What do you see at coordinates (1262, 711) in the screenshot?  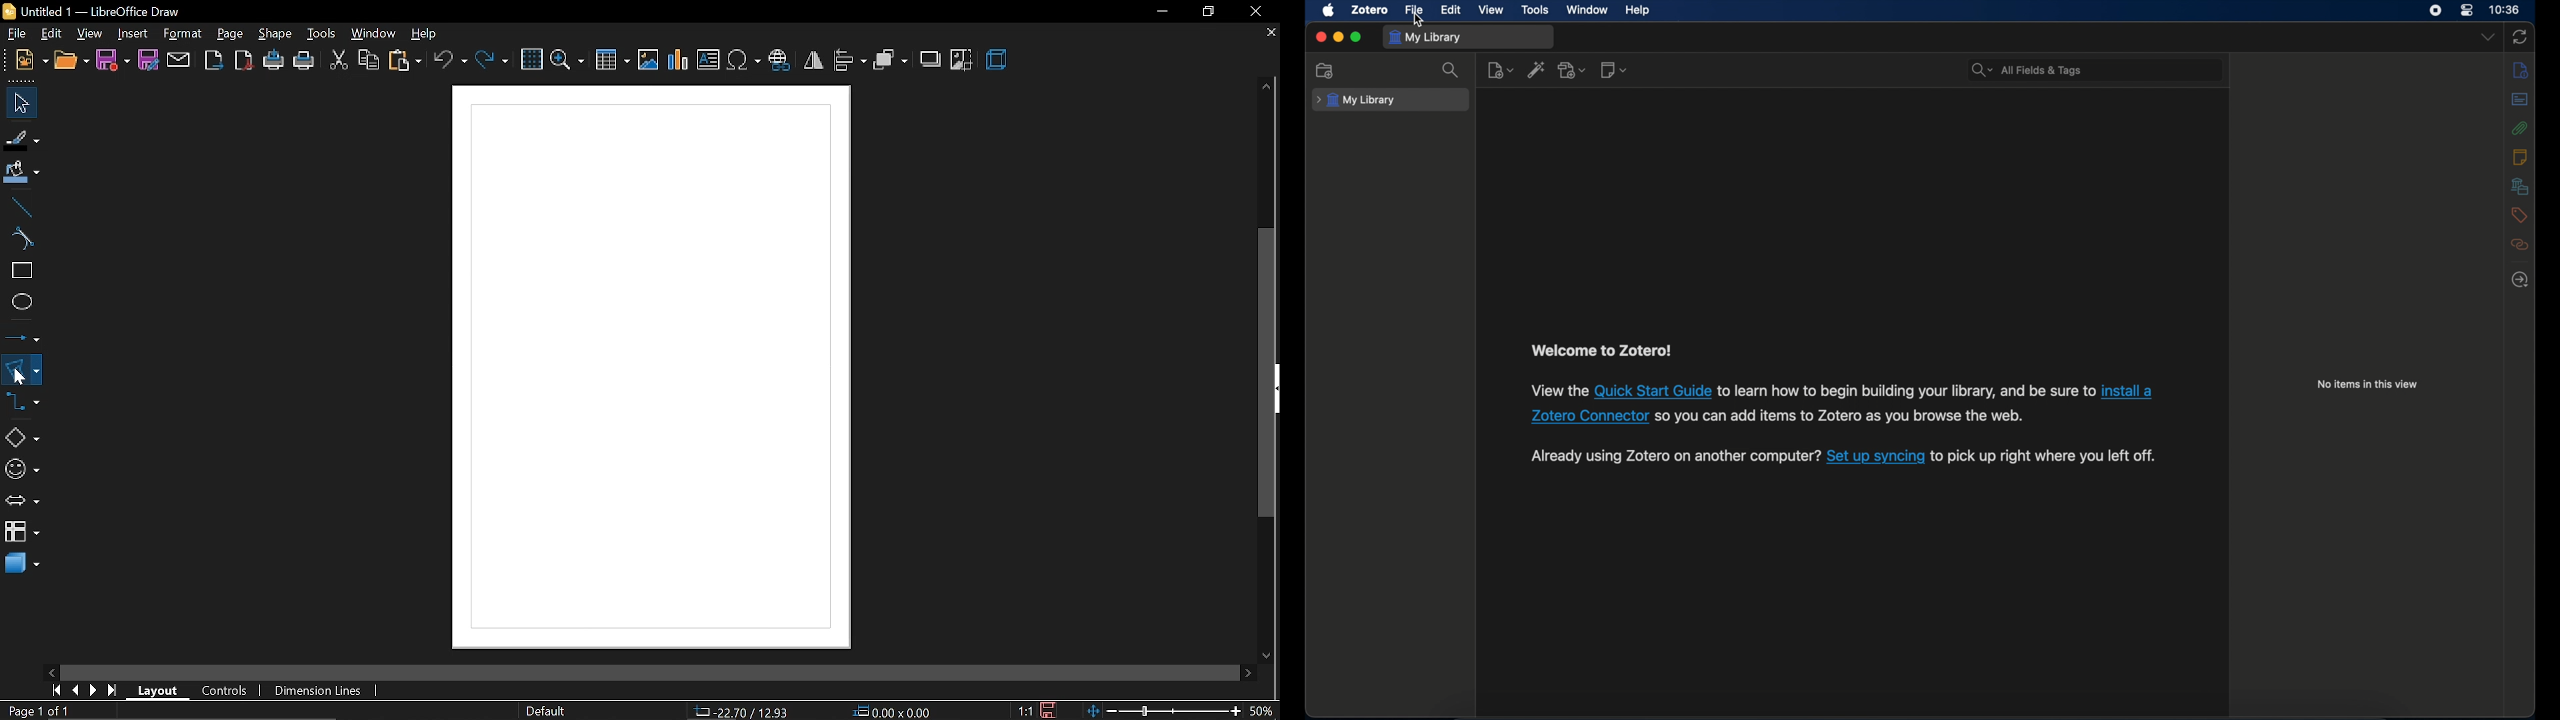 I see `current zoom` at bounding box center [1262, 711].